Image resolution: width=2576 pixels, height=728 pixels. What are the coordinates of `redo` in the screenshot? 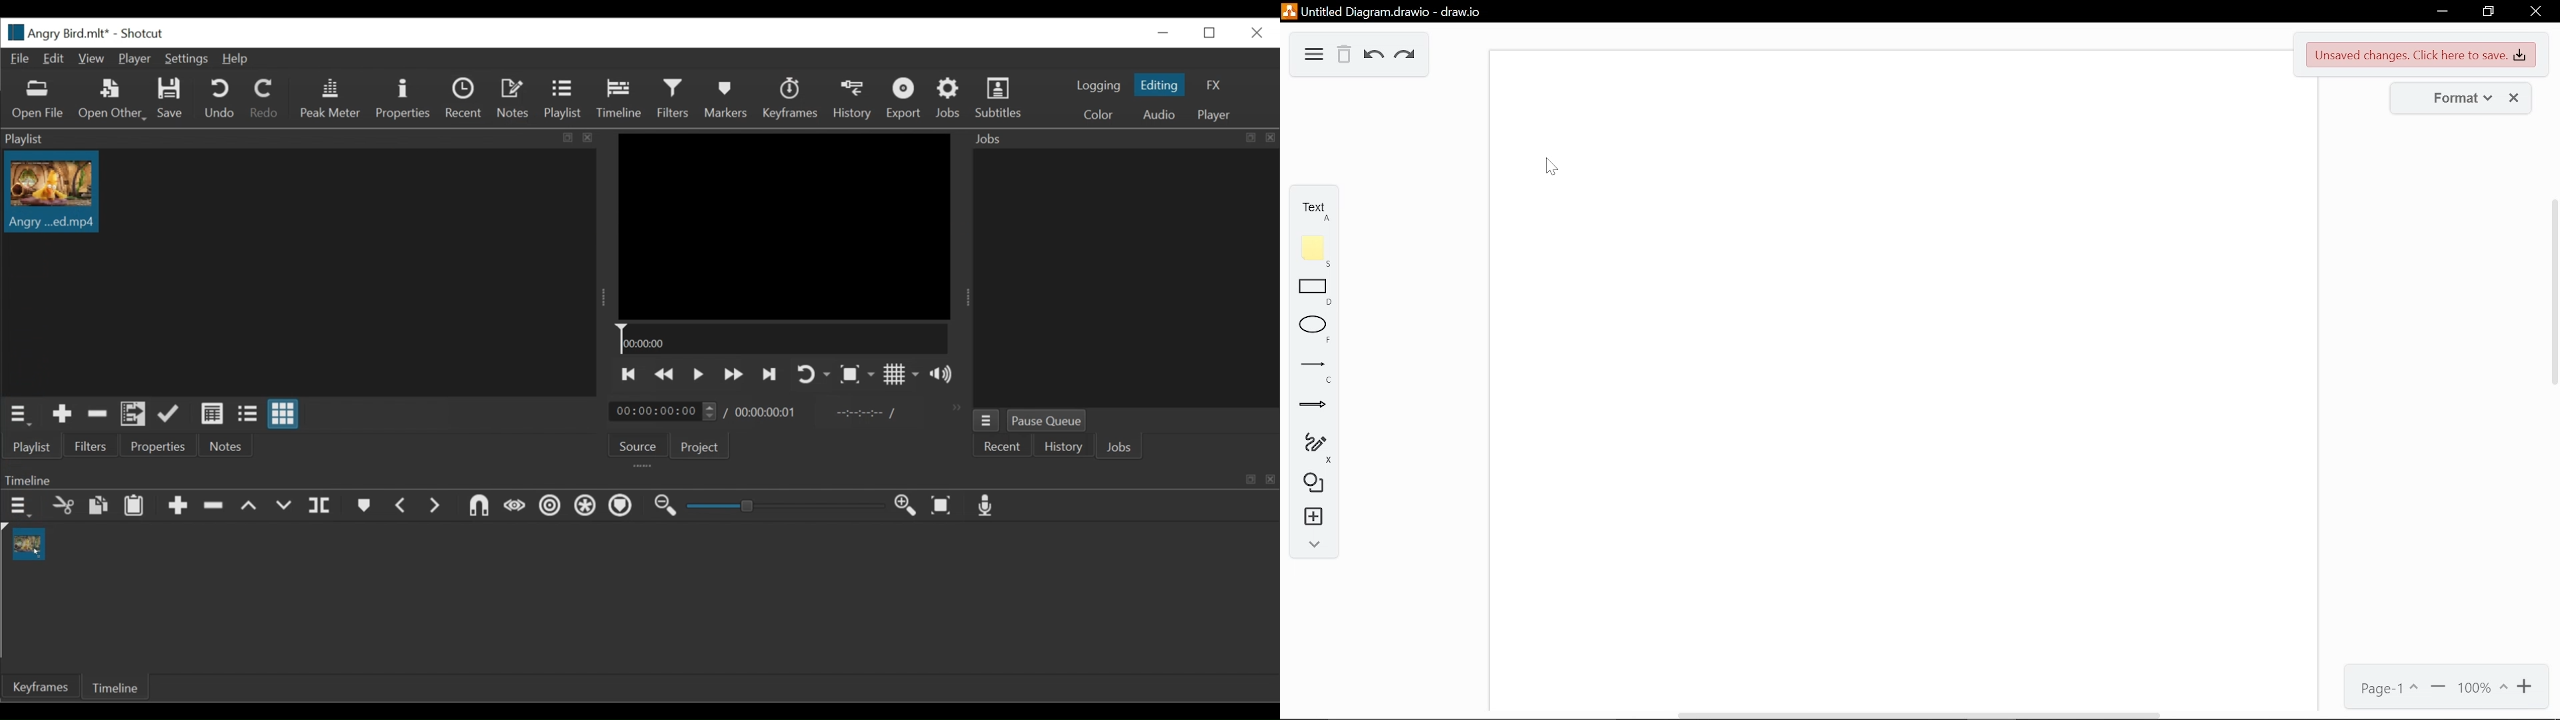 It's located at (1406, 57).